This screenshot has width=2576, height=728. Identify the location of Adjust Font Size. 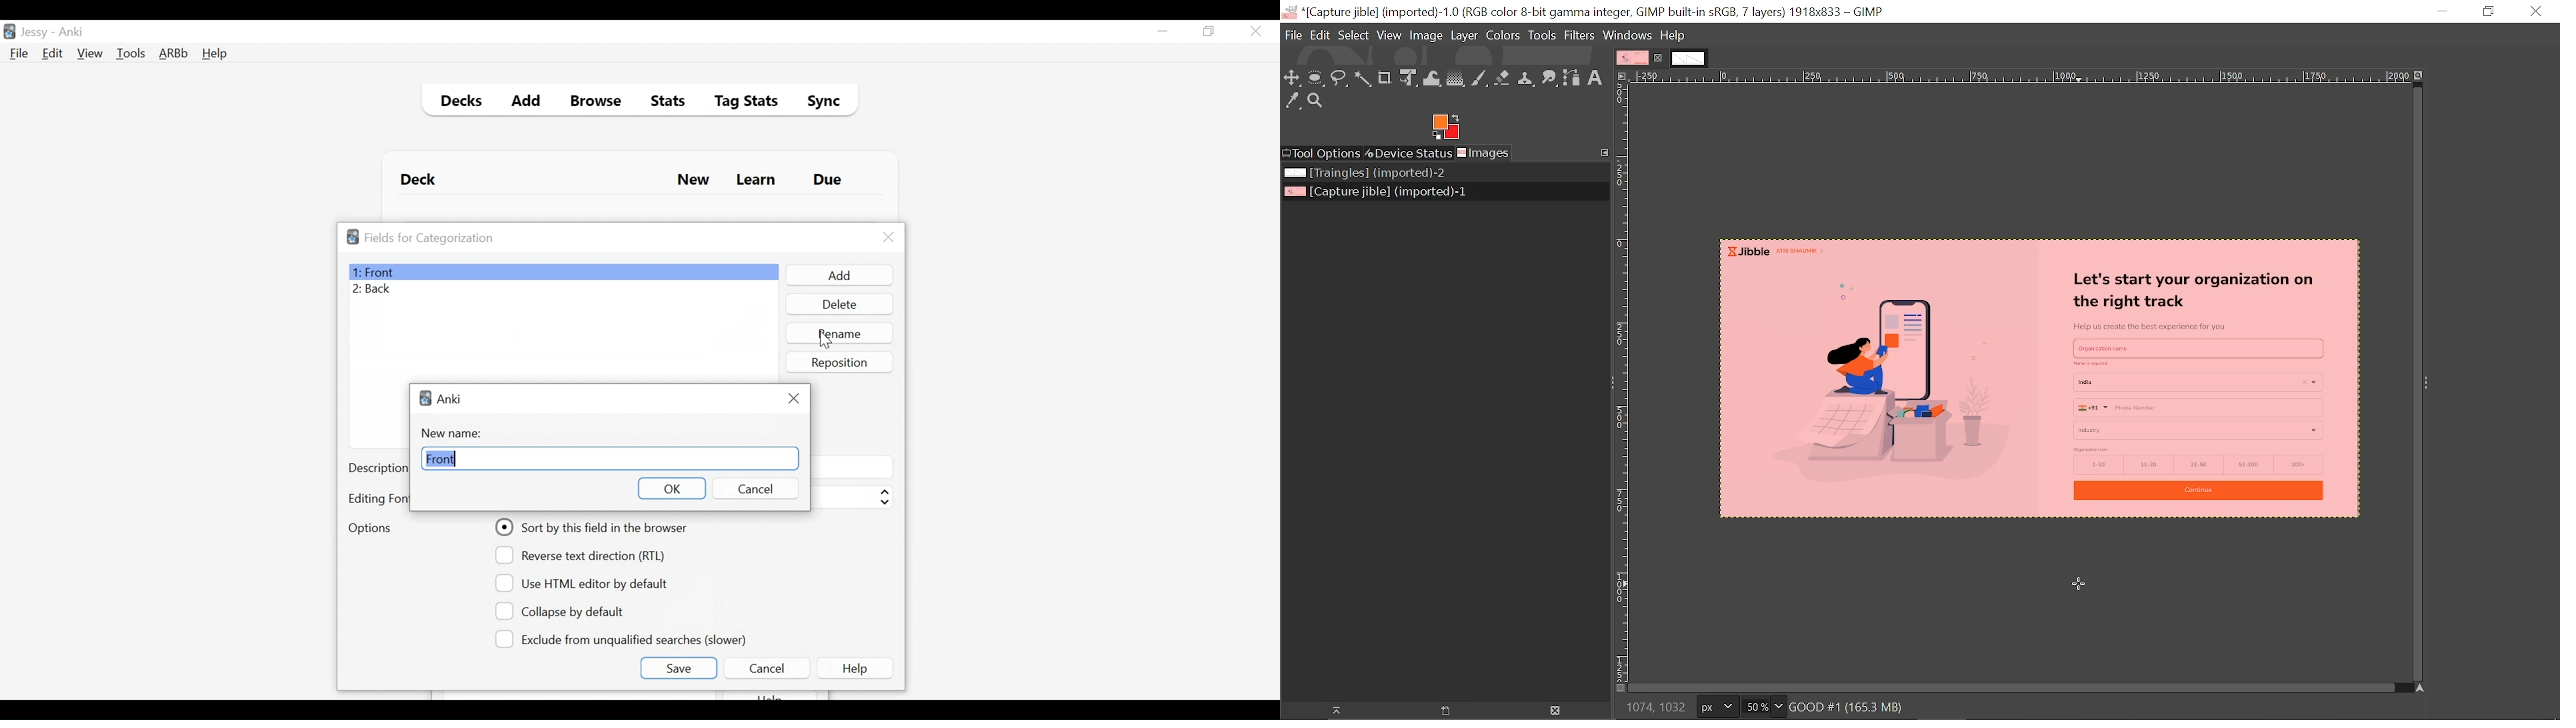
(851, 497).